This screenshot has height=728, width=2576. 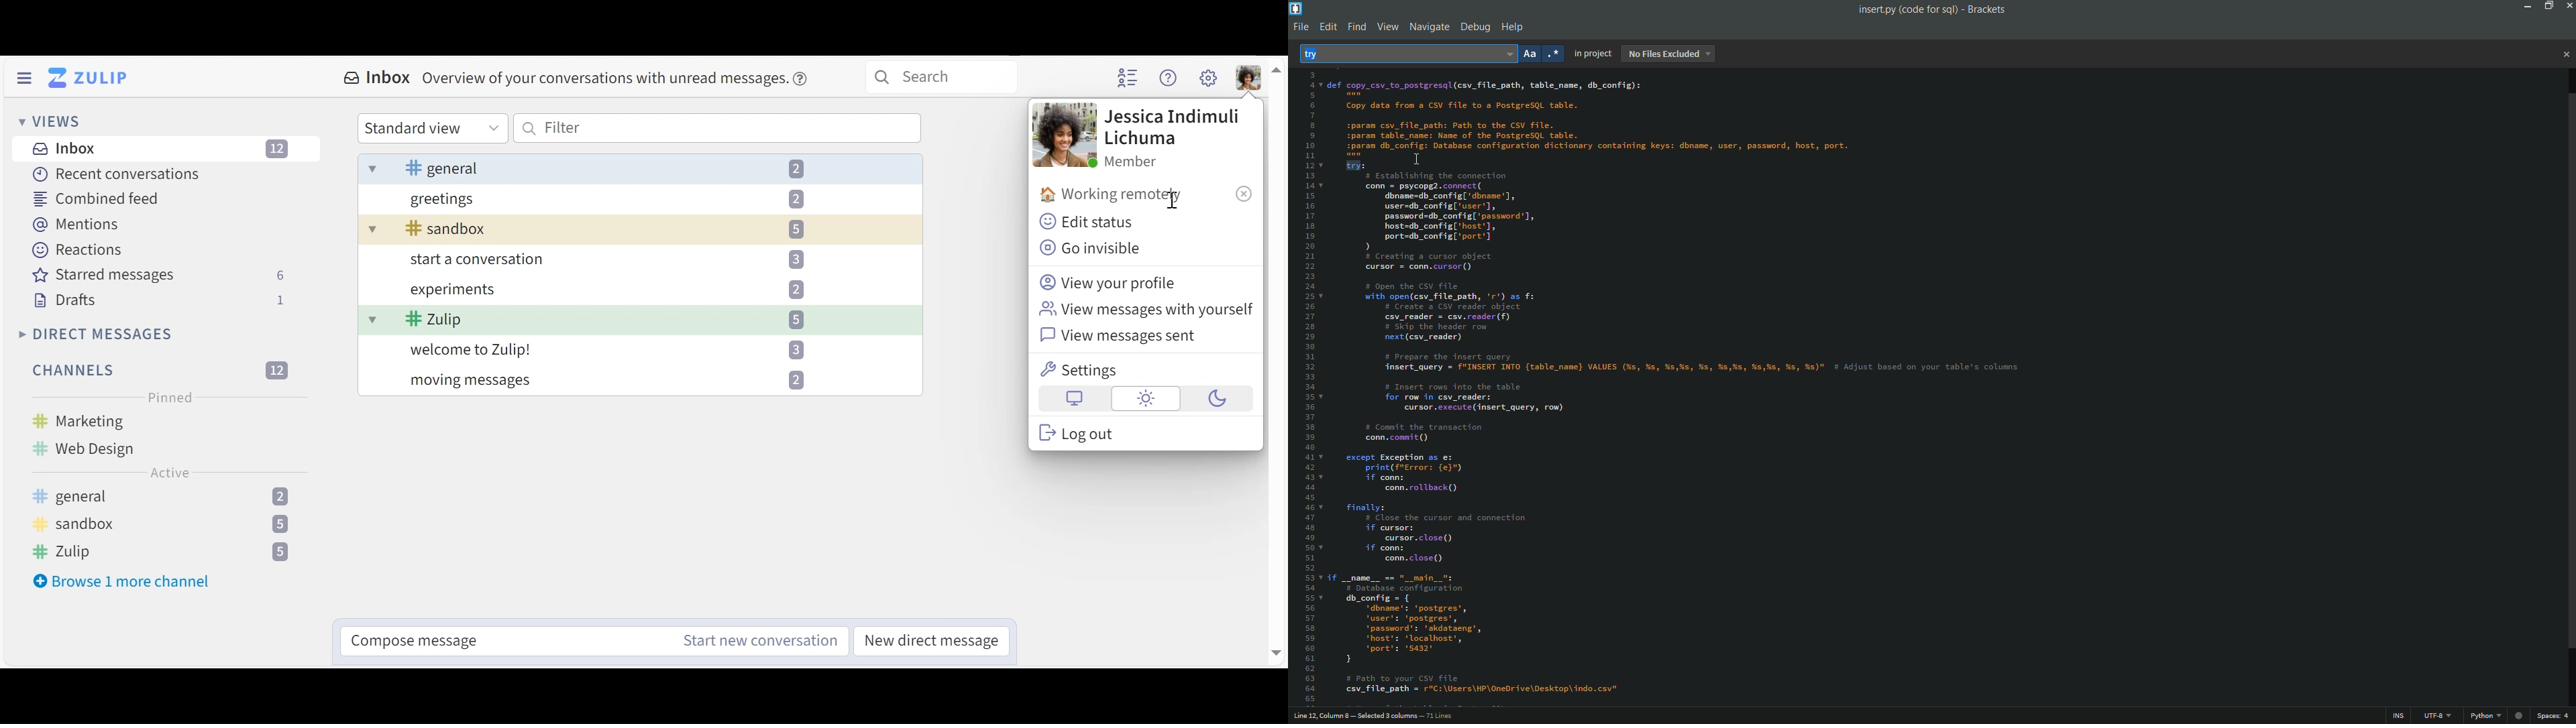 I want to click on start a conversation, so click(x=471, y=261).